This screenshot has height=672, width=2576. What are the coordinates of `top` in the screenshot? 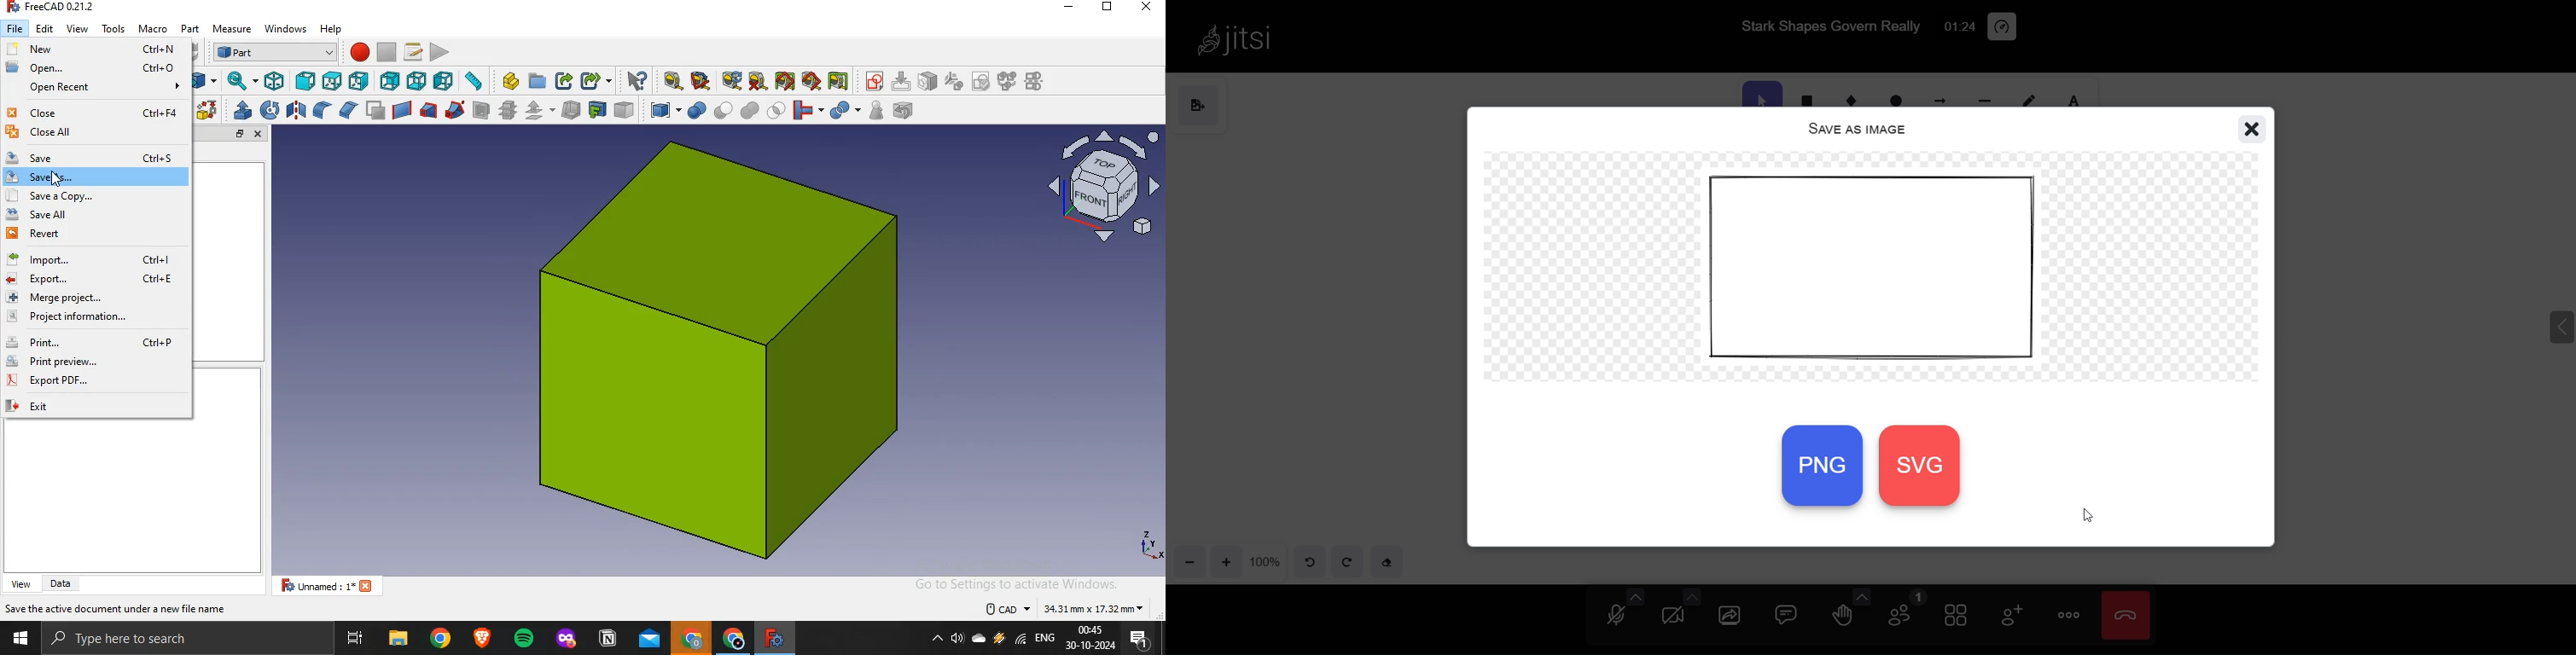 It's located at (331, 79).